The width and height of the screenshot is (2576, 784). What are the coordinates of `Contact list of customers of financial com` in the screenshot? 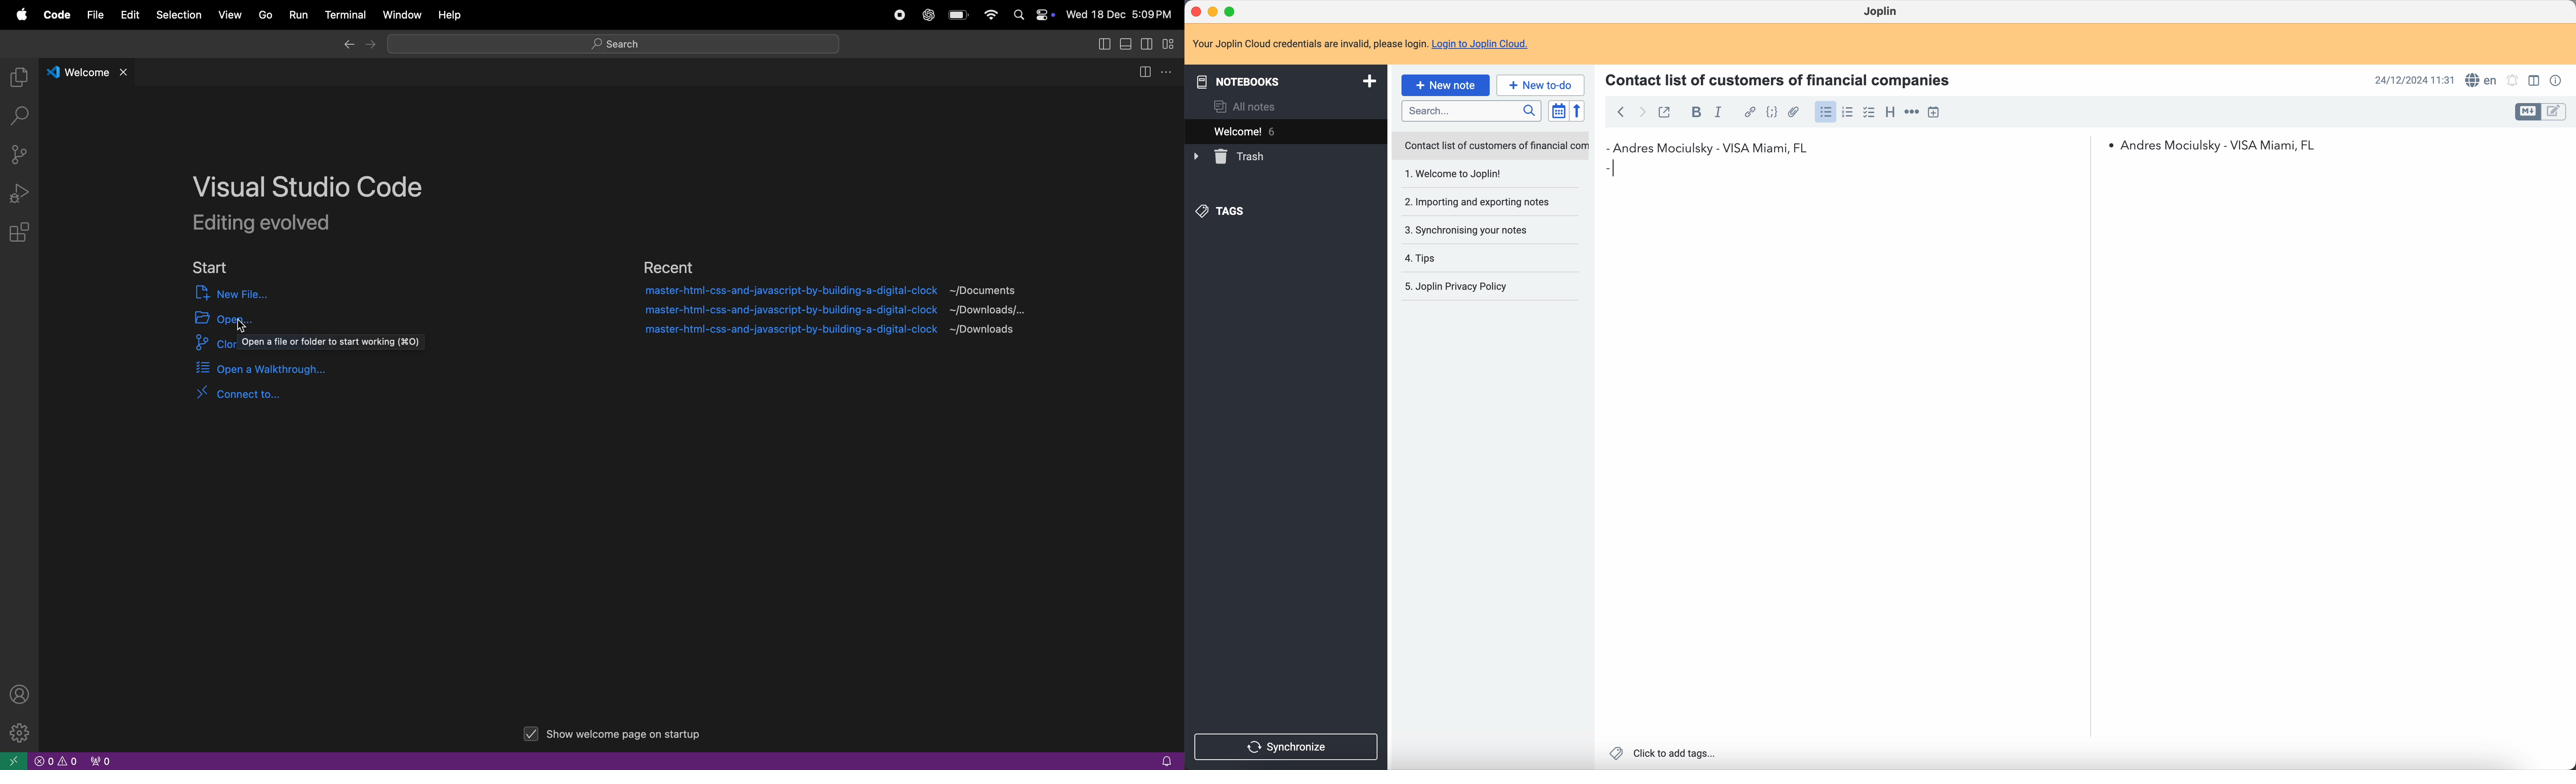 It's located at (1495, 146).